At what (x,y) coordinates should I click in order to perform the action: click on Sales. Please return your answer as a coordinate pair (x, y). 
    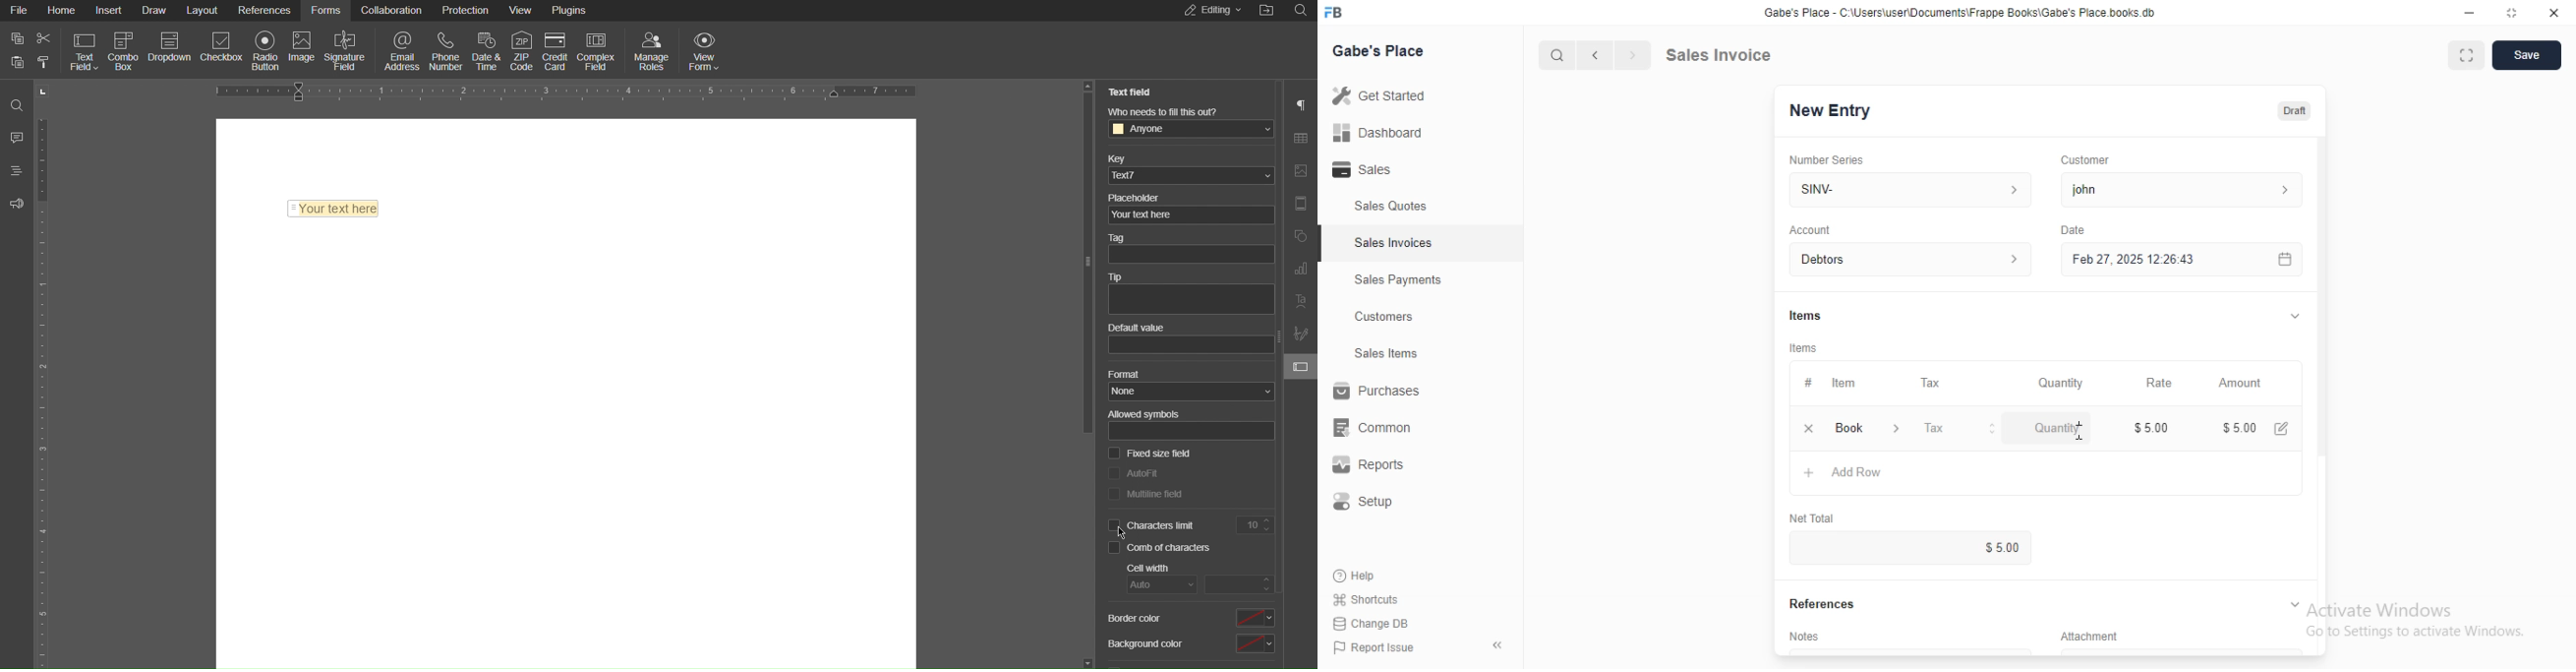
    Looking at the image, I should click on (1365, 168).